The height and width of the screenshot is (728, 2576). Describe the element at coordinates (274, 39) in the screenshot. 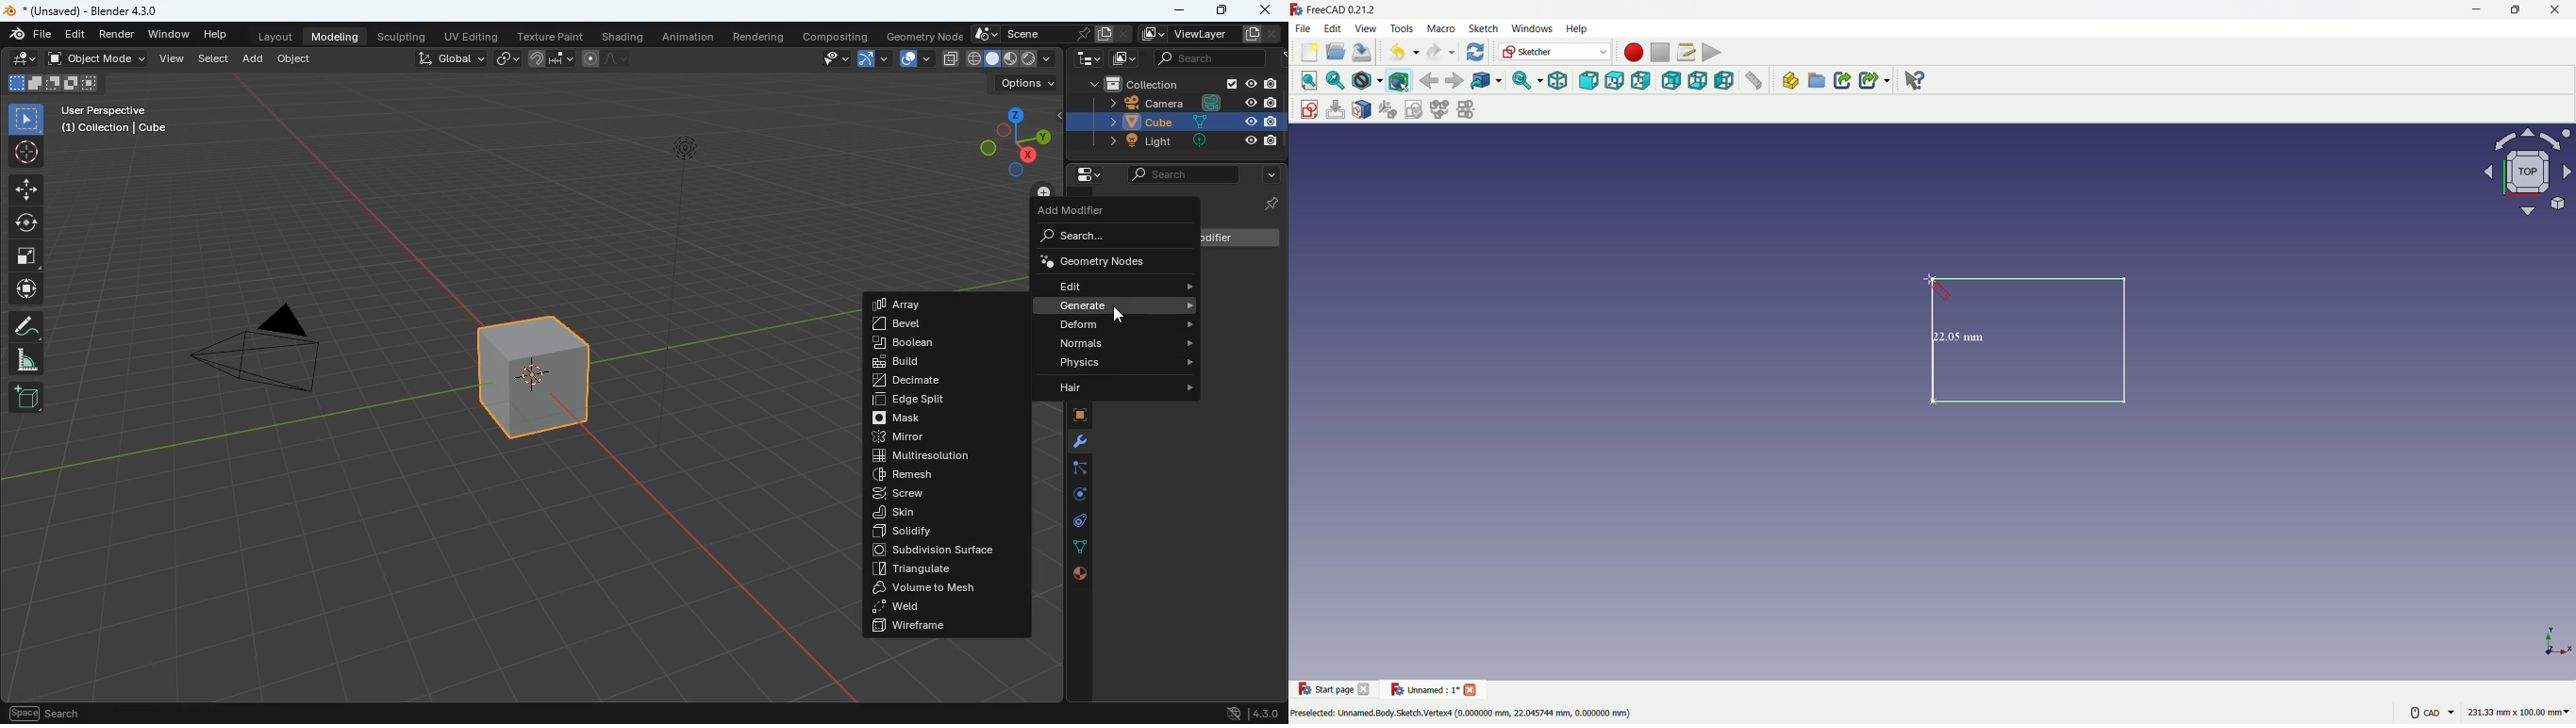

I see `layout` at that location.